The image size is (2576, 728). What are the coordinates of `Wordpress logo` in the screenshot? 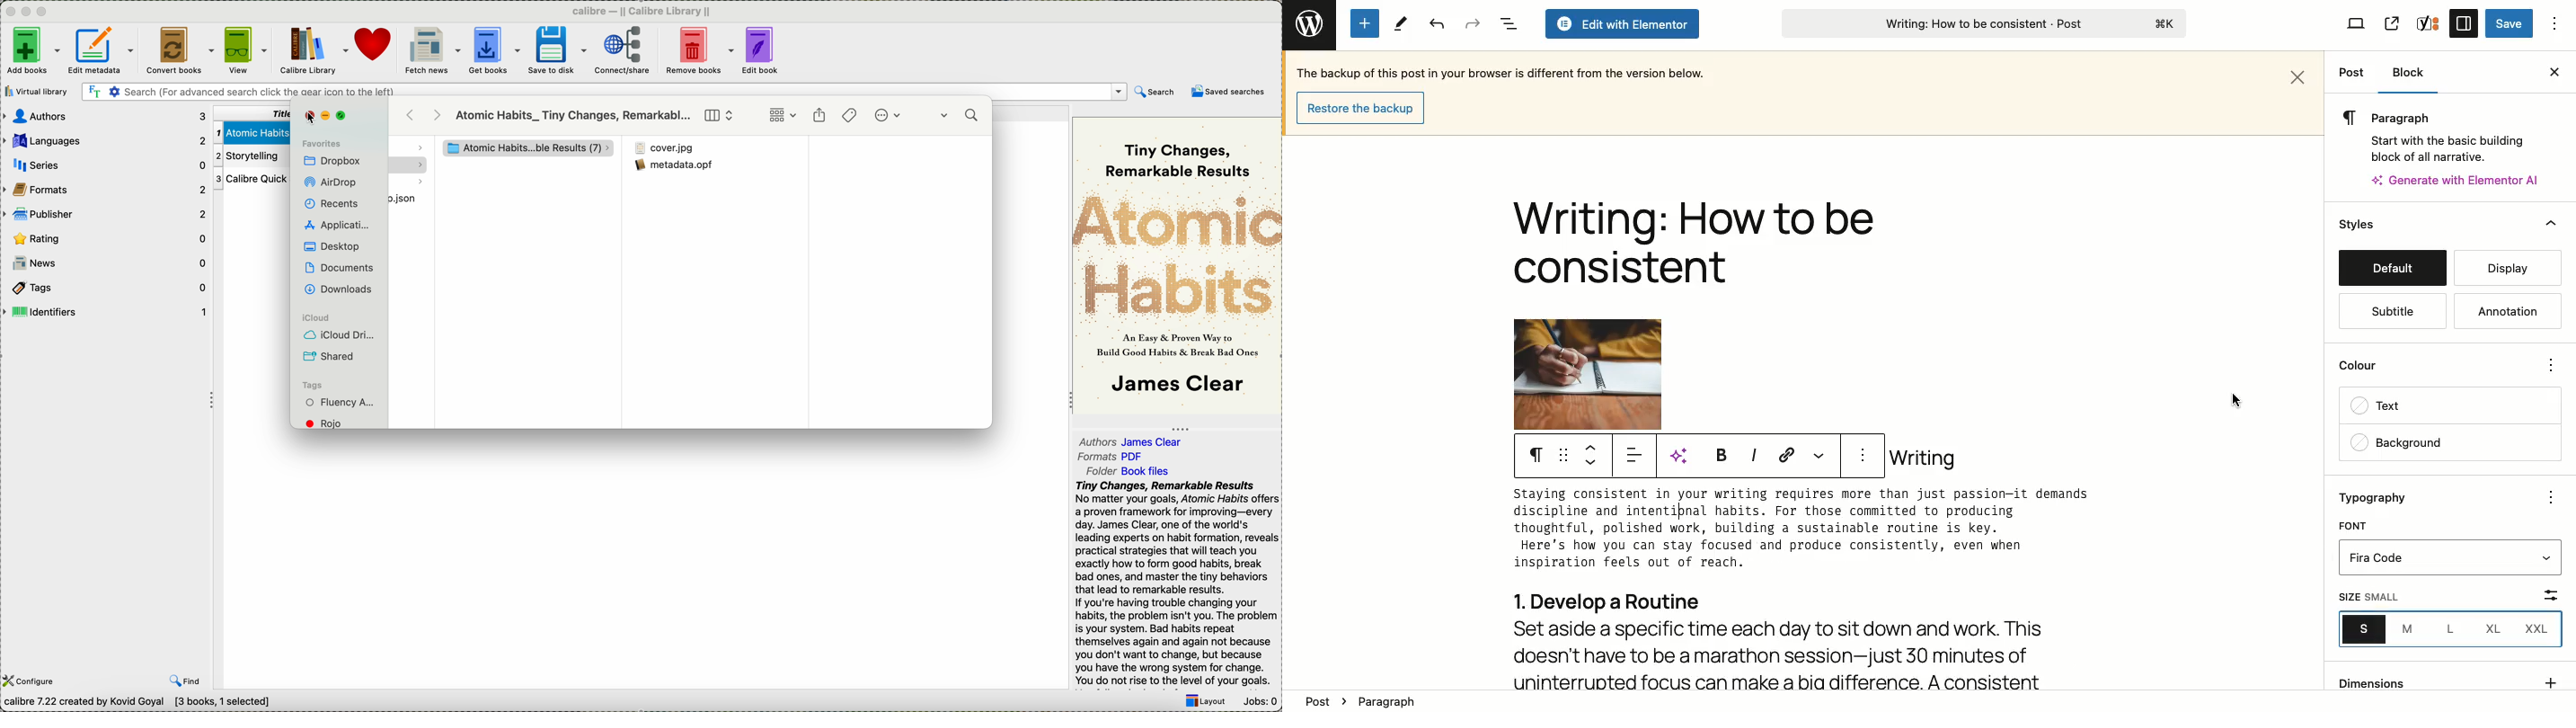 It's located at (1307, 21).